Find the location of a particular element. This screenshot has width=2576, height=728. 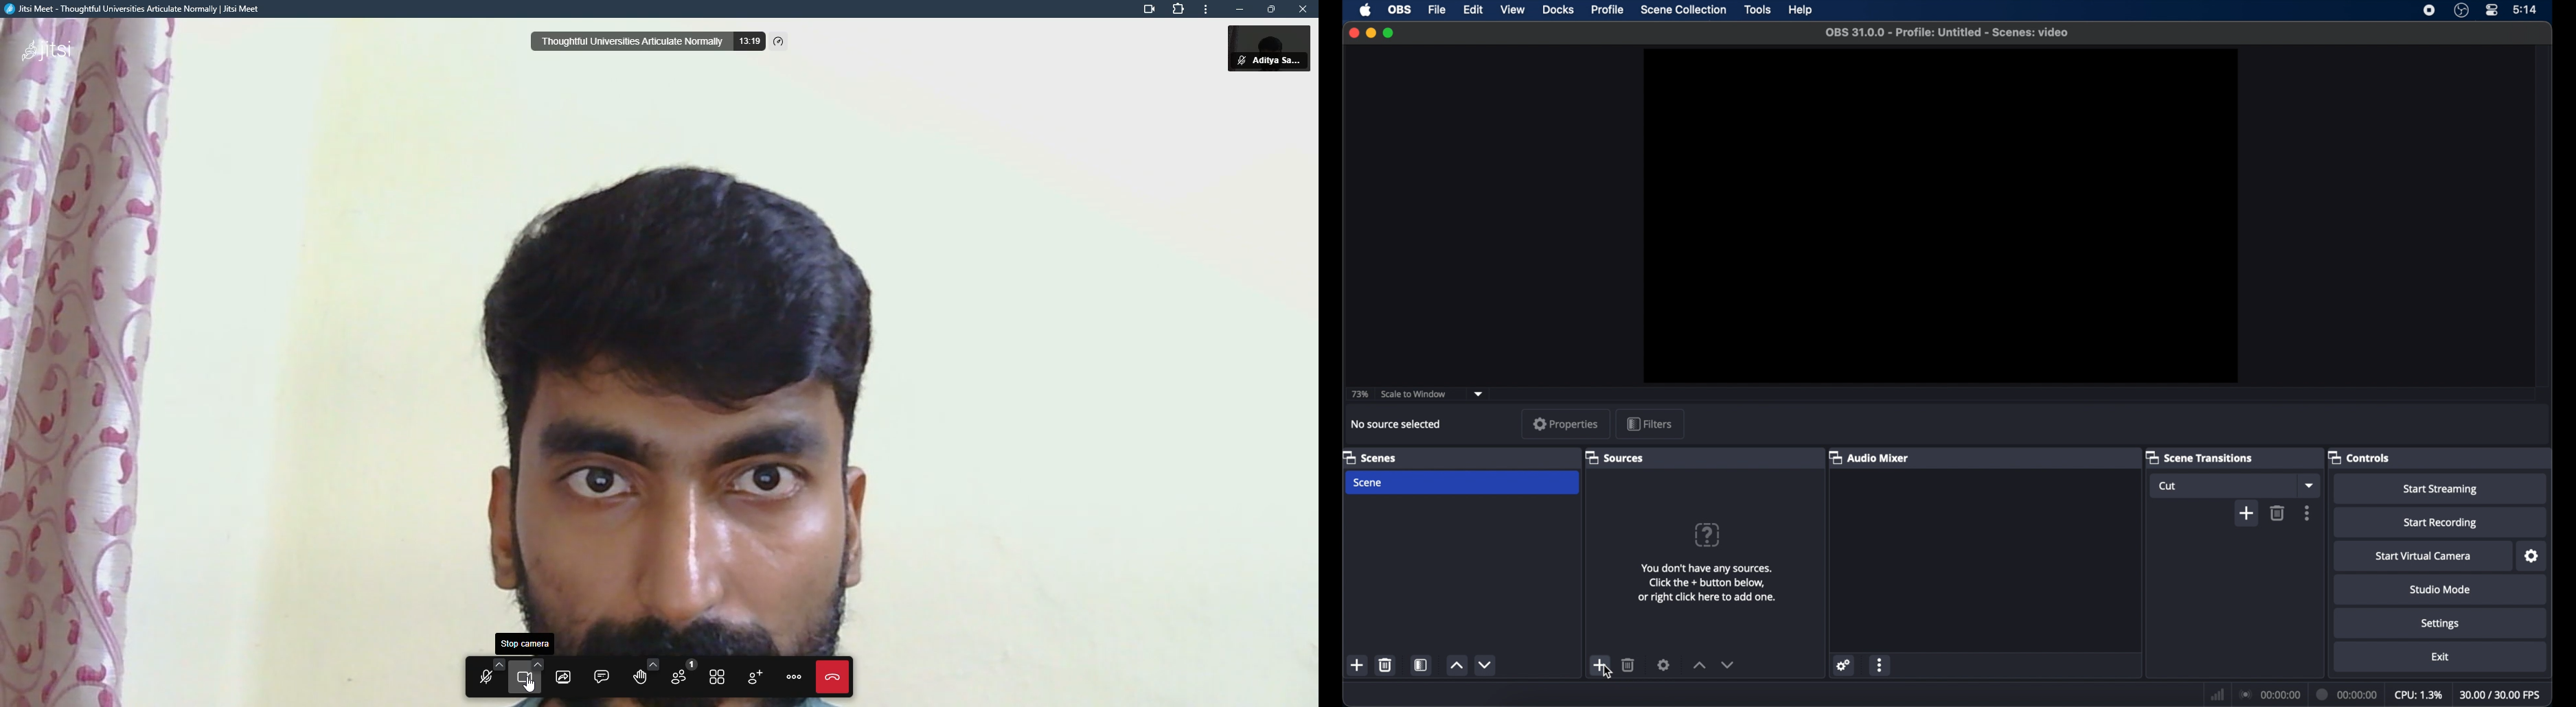

settings is located at coordinates (1843, 664).